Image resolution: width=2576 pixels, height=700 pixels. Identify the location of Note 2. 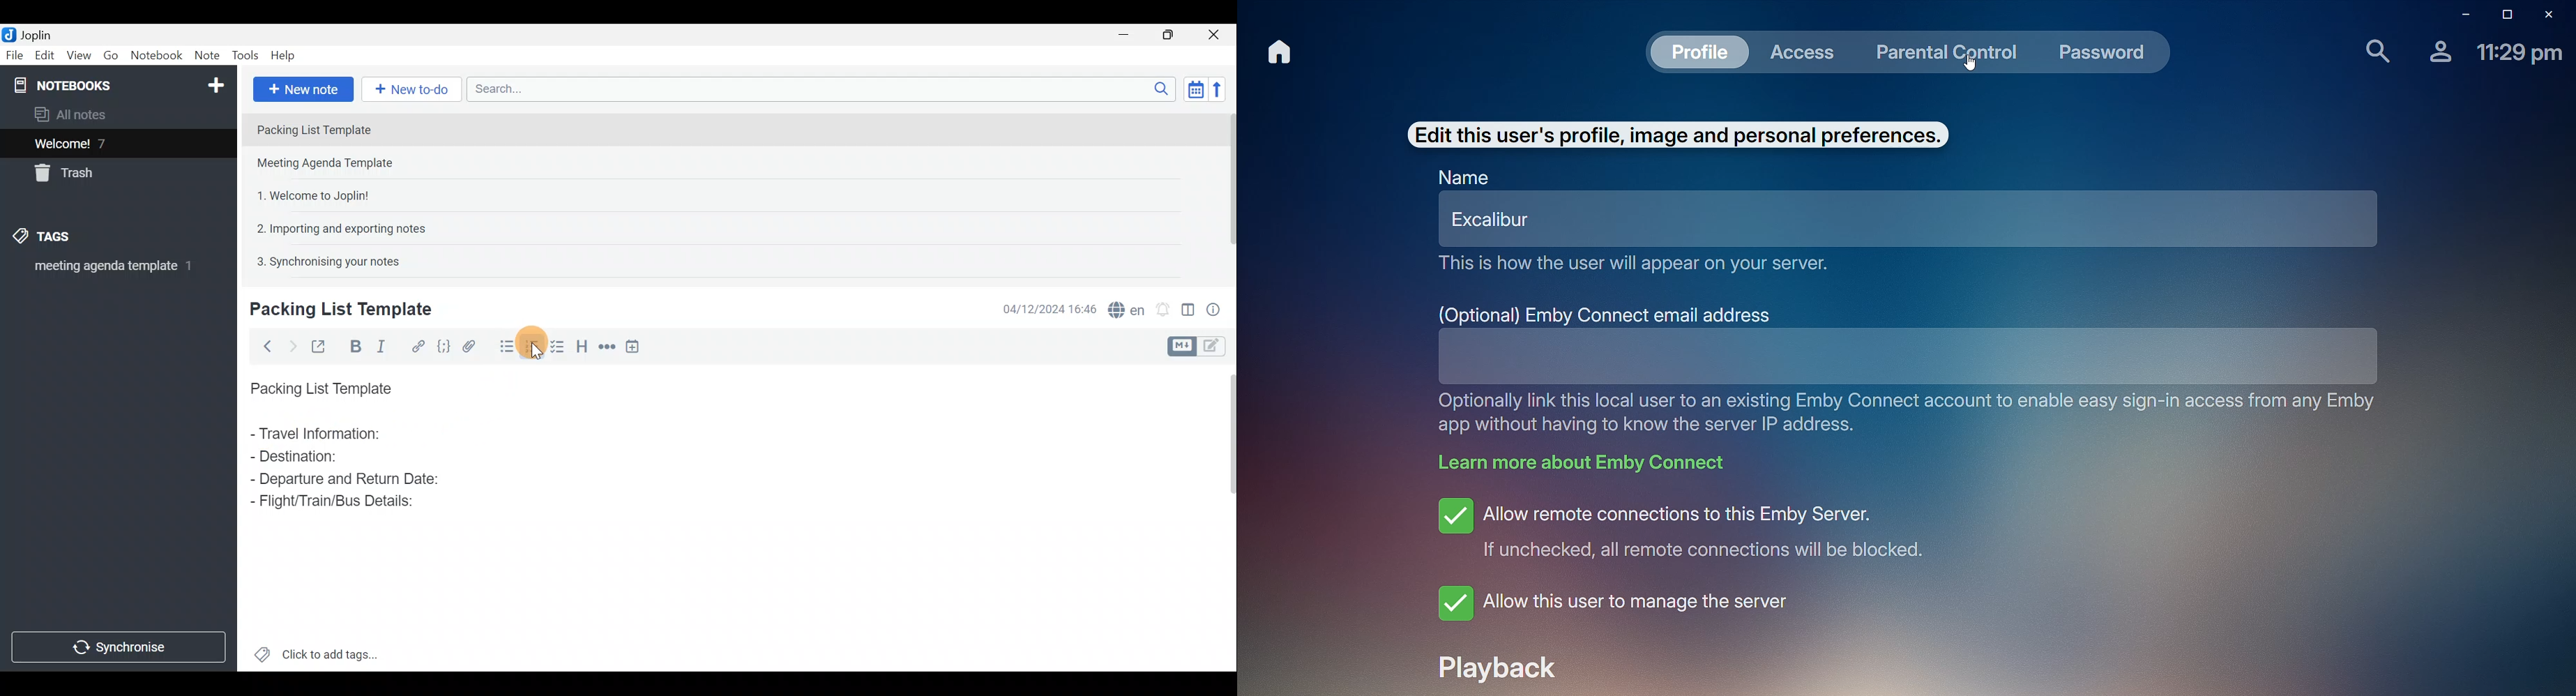
(338, 164).